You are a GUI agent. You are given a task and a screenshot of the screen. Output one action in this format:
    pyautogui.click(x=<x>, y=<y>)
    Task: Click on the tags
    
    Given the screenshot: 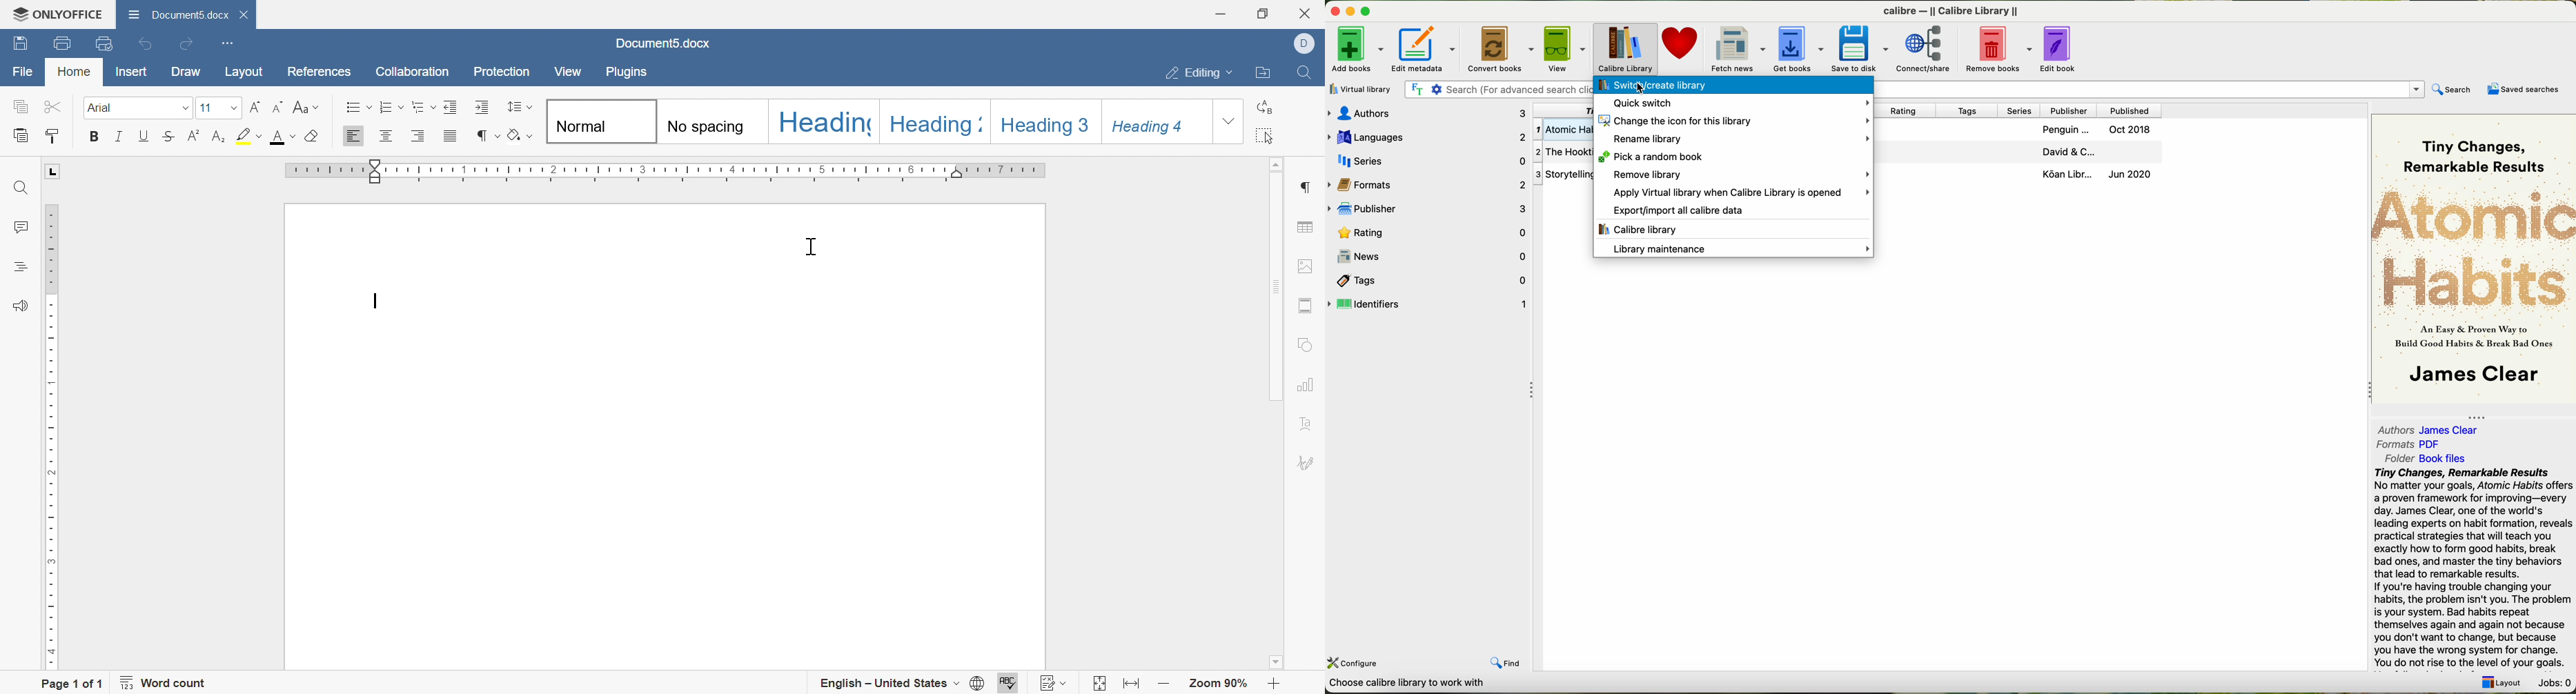 What is the action you would take?
    pyautogui.click(x=1968, y=111)
    